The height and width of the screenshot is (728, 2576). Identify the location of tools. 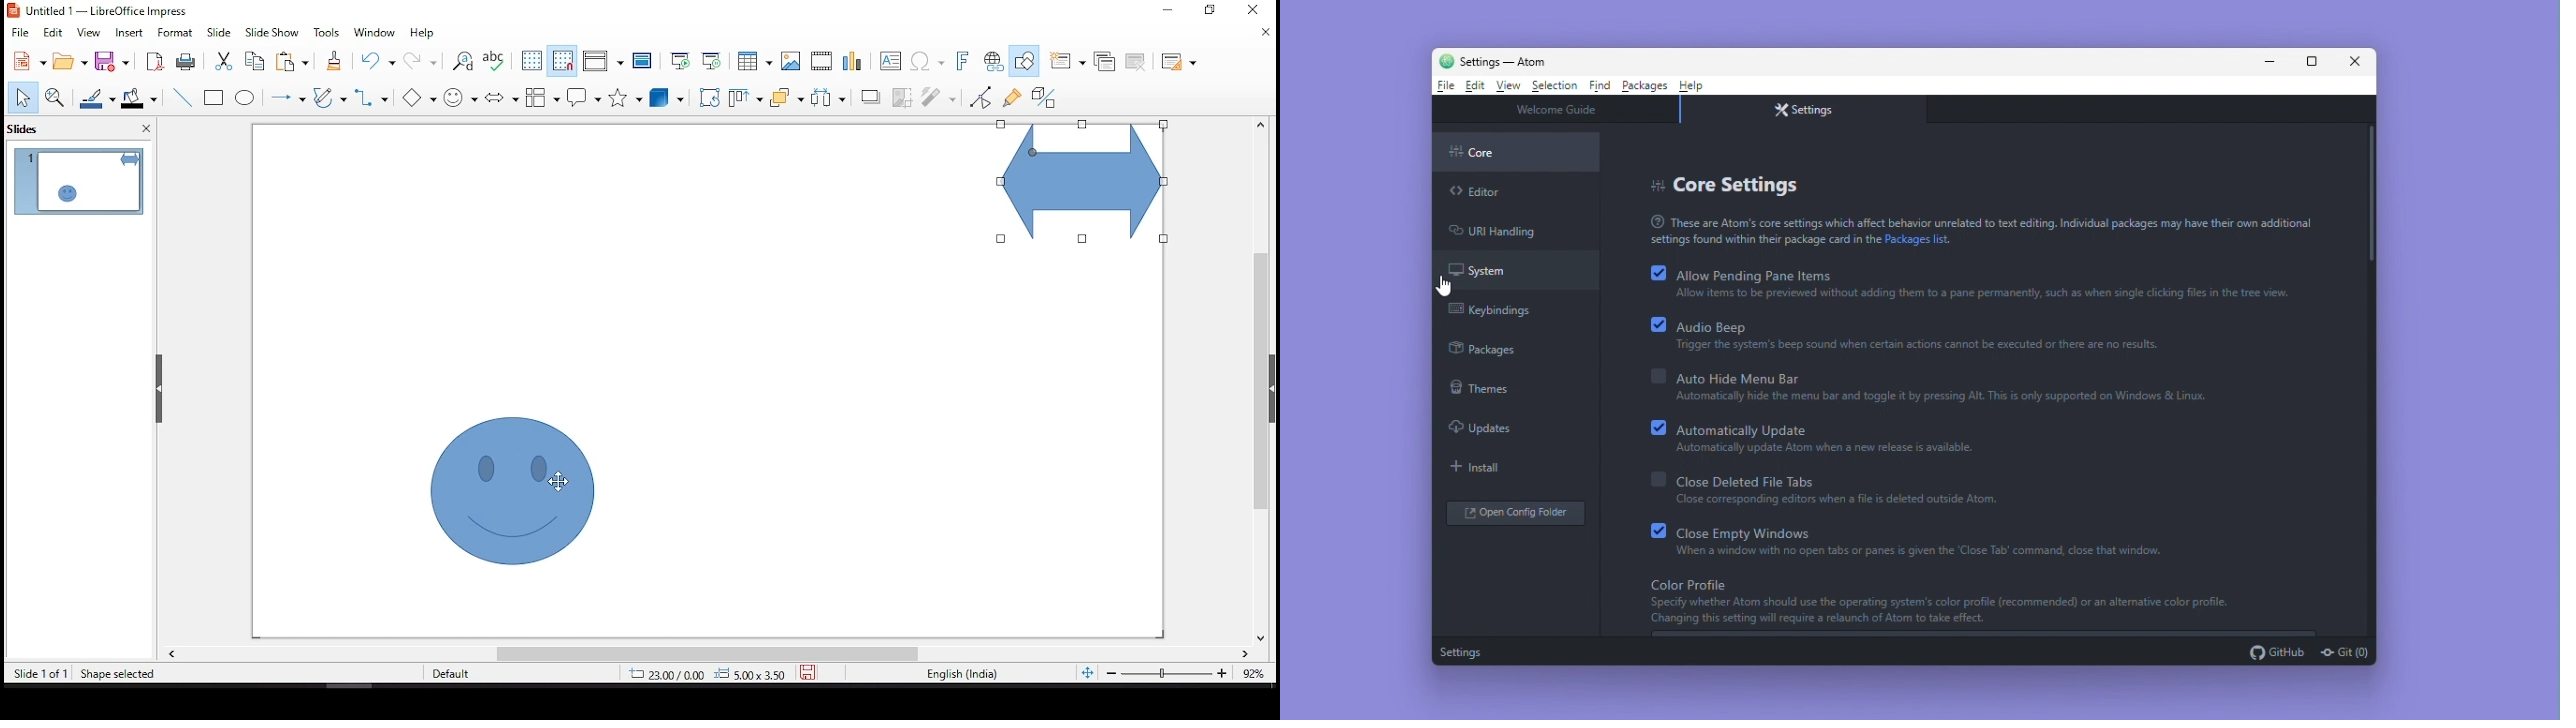
(327, 33).